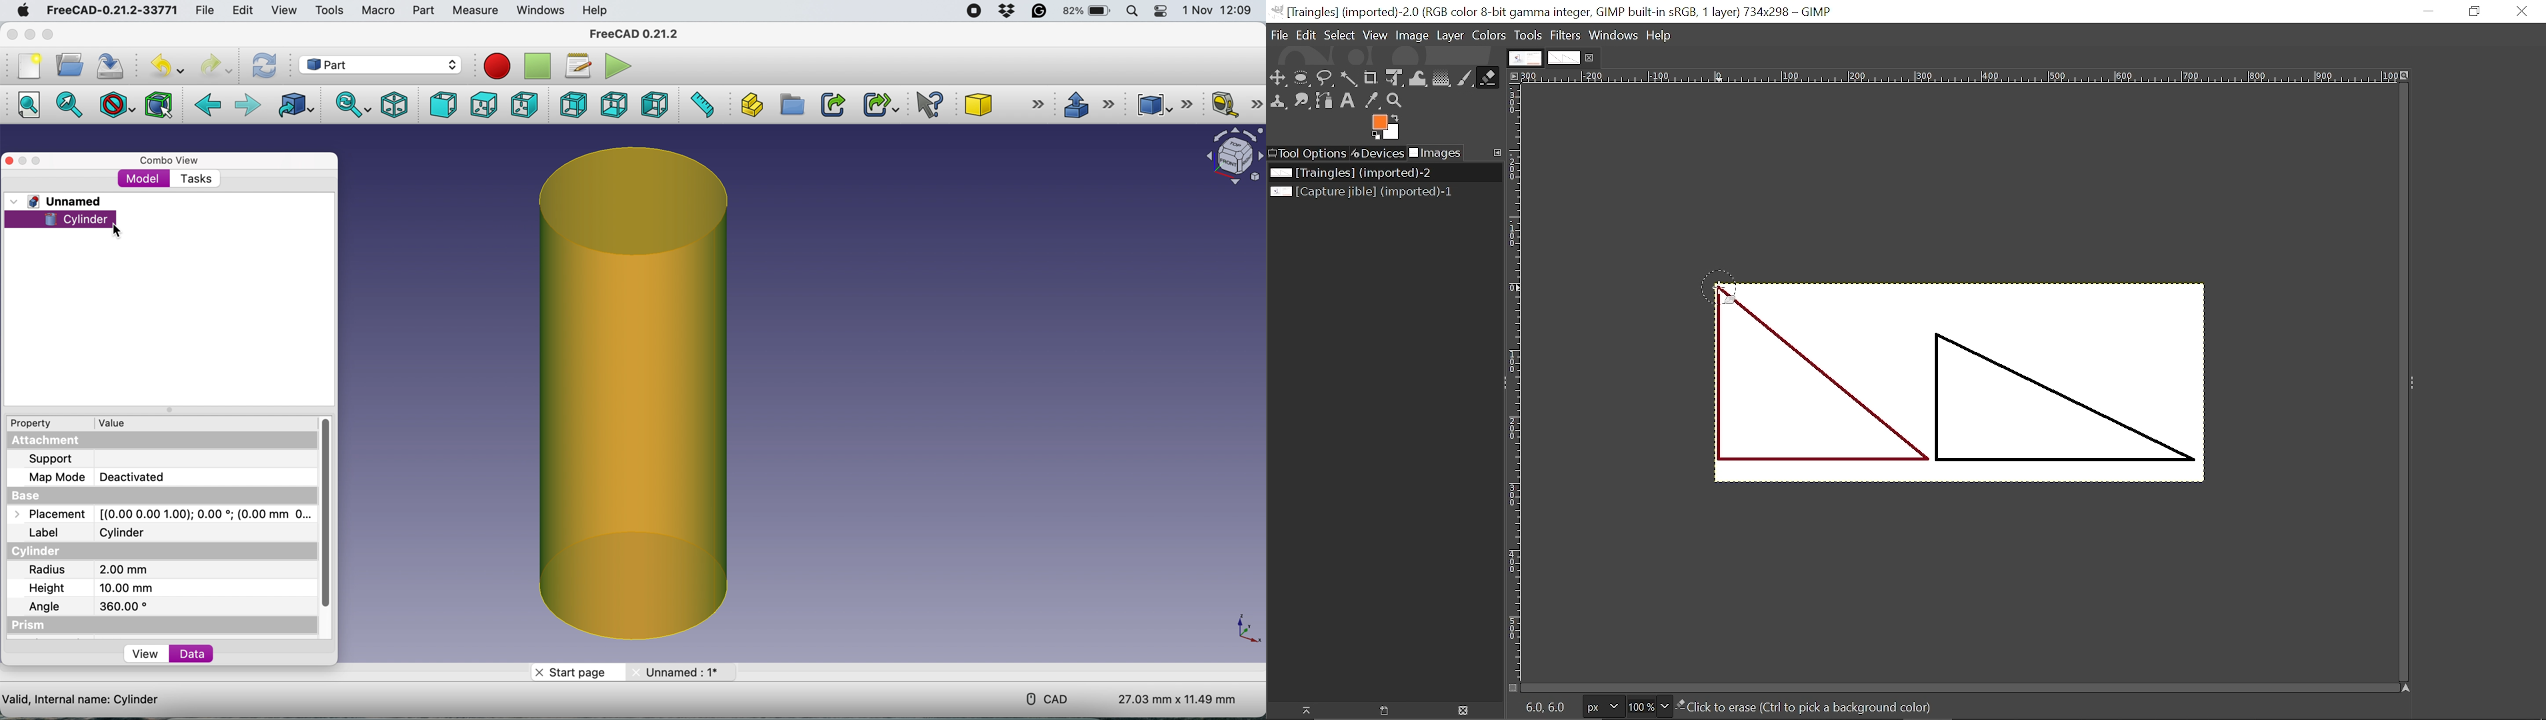 This screenshot has height=728, width=2548. I want to click on system logo, so click(24, 11).